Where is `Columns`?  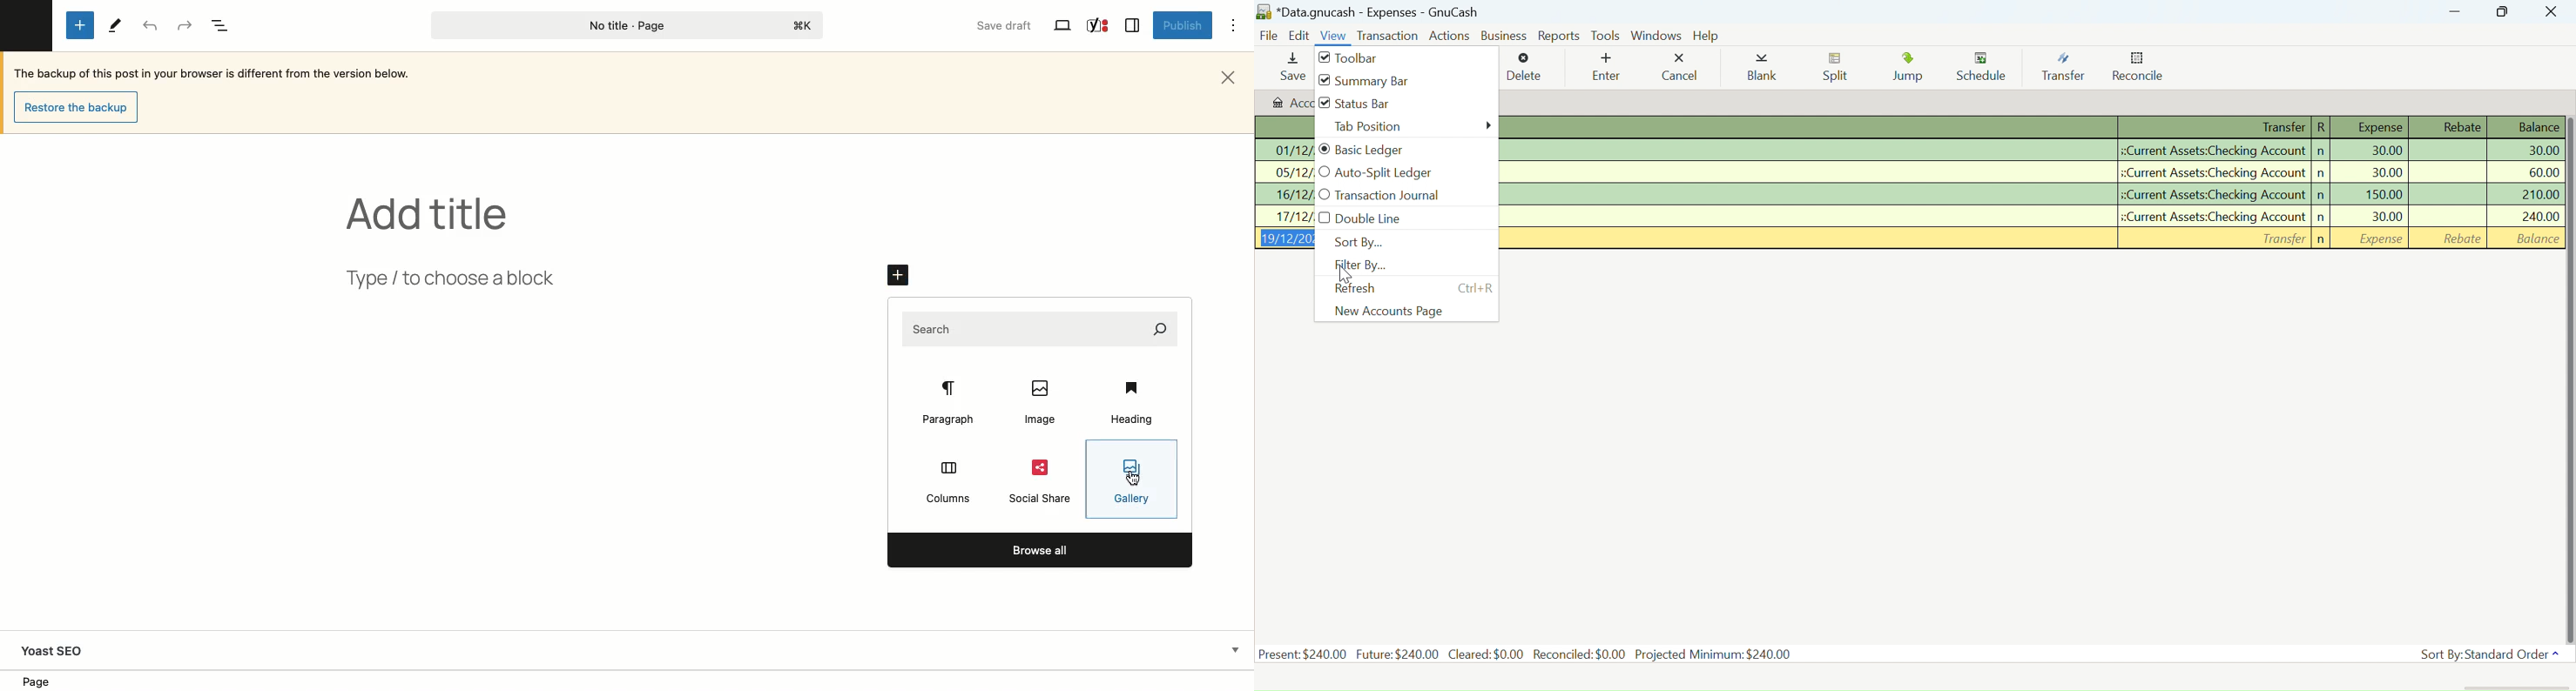 Columns is located at coordinates (947, 482).